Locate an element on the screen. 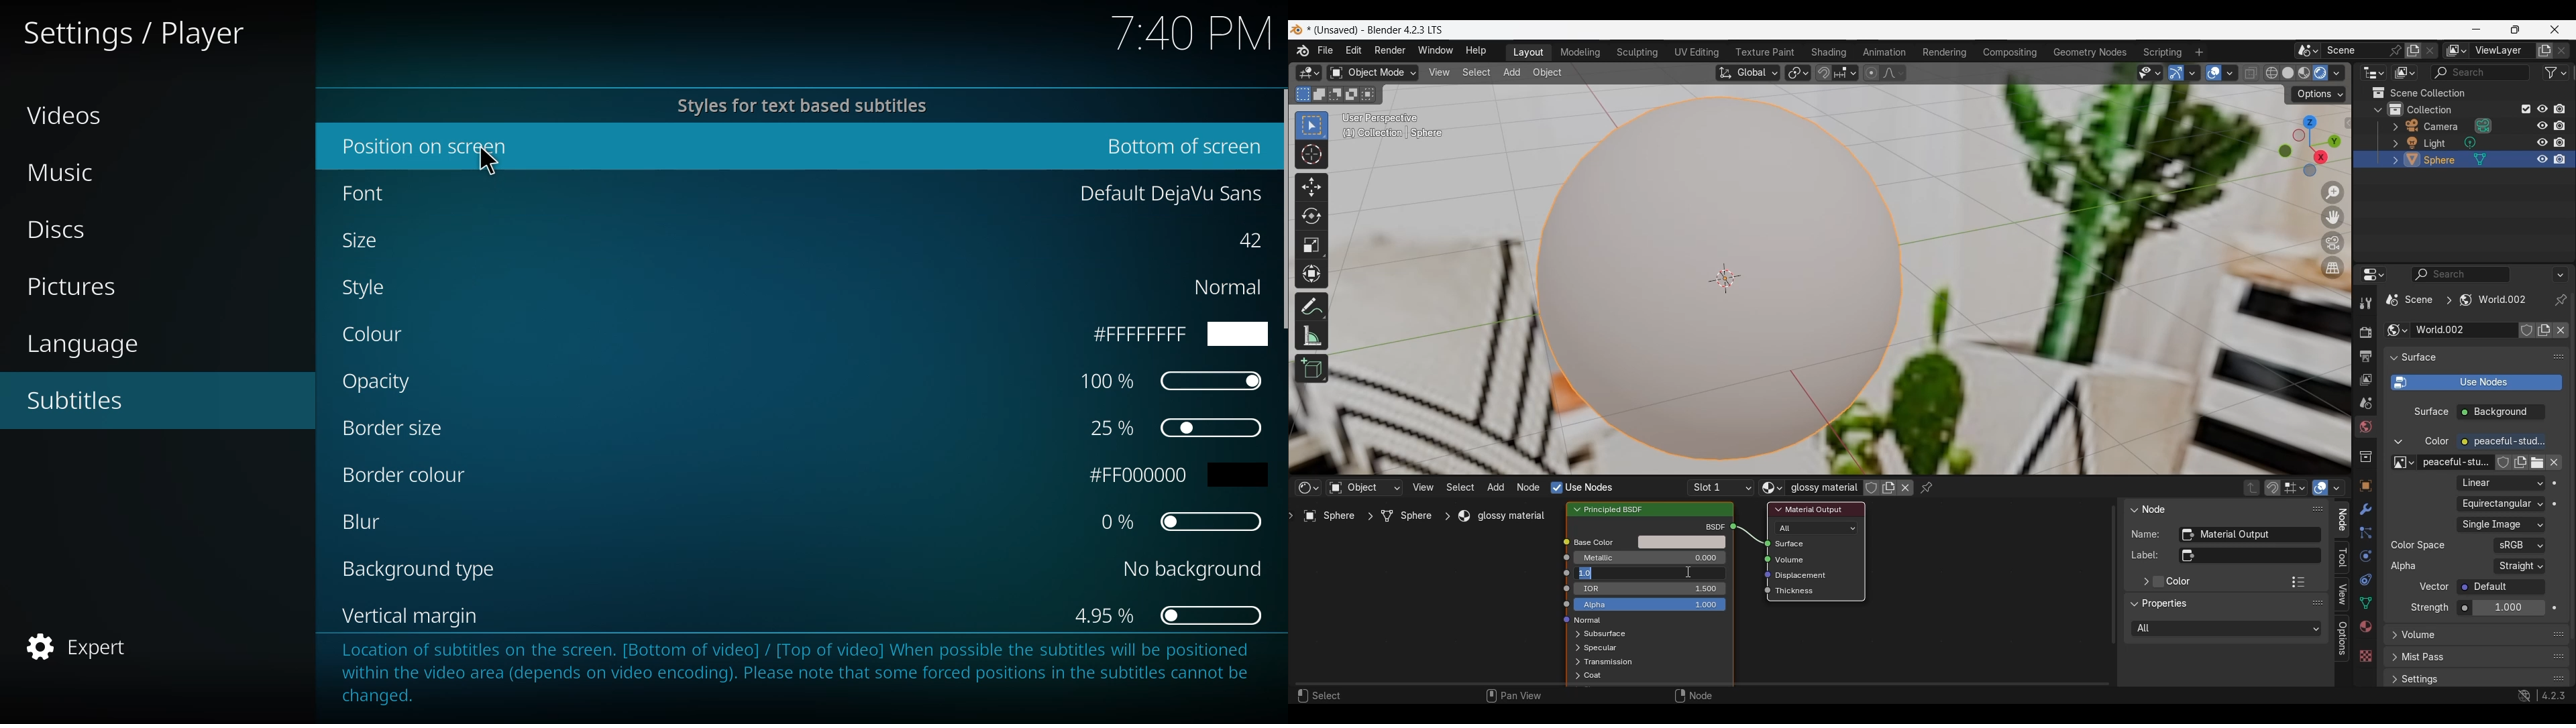 This screenshot has height=728, width=2576. 0 is located at coordinates (1181, 520).